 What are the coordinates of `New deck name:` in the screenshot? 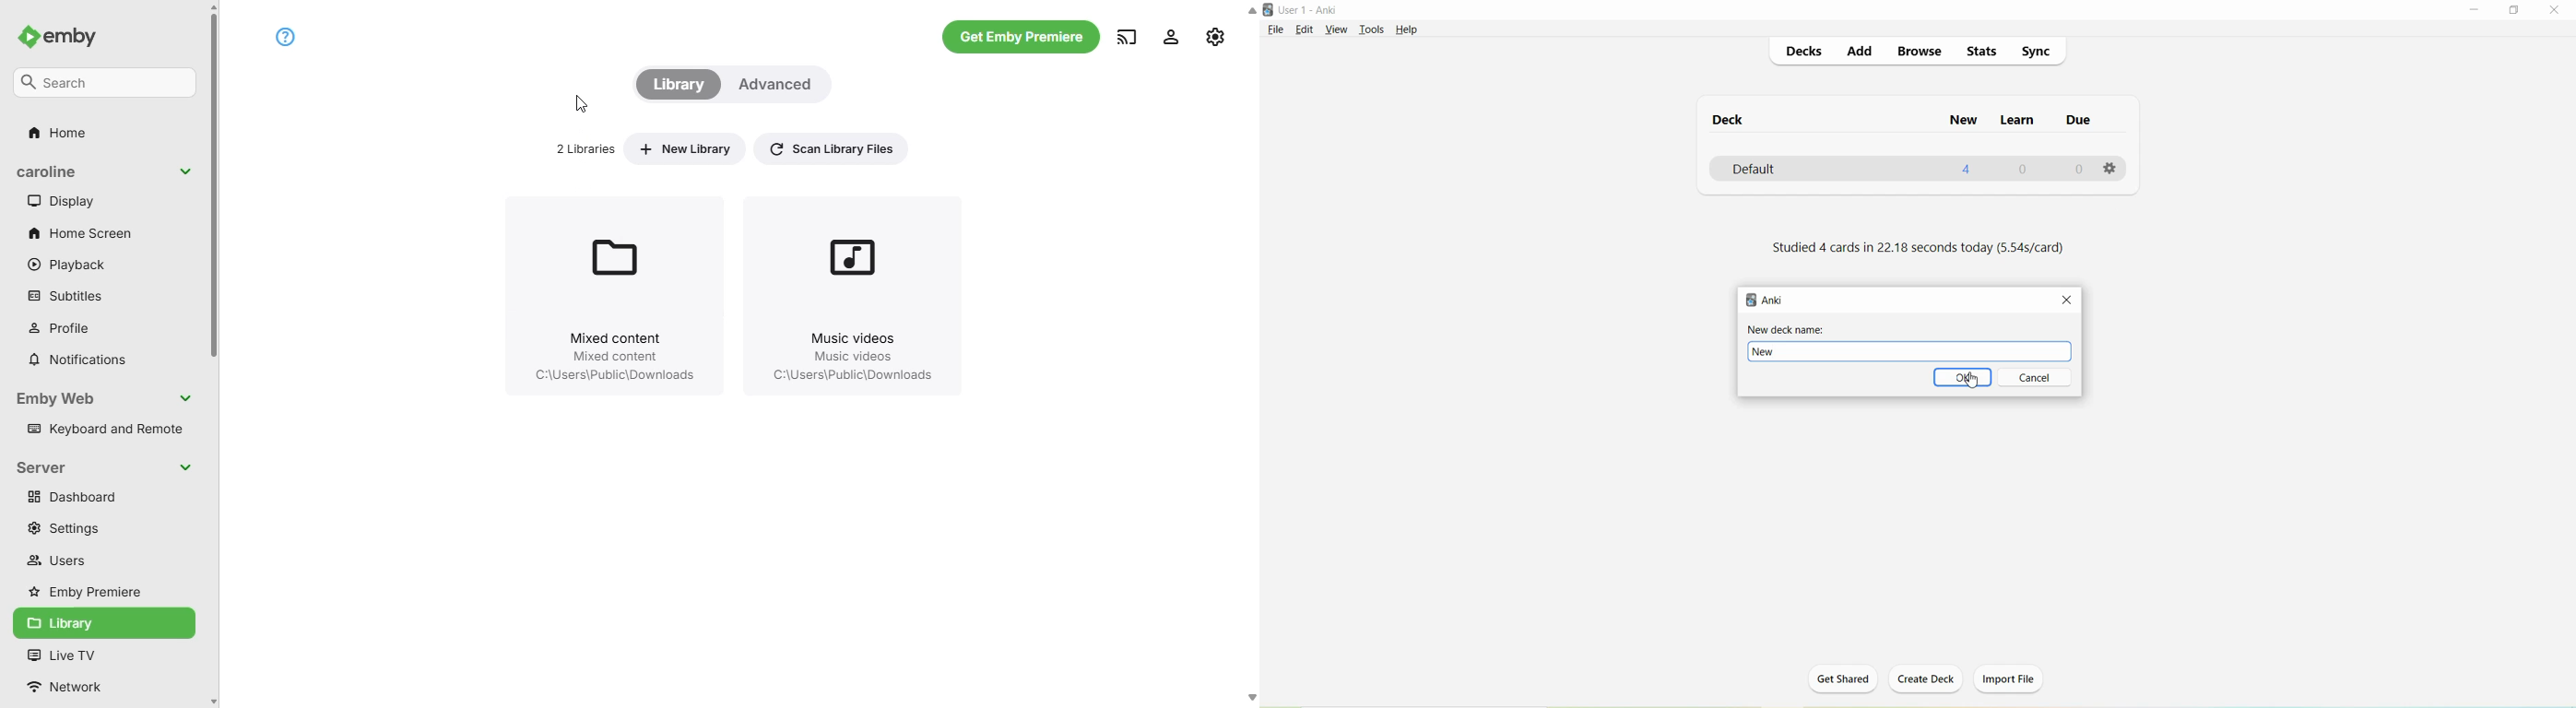 It's located at (1787, 330).